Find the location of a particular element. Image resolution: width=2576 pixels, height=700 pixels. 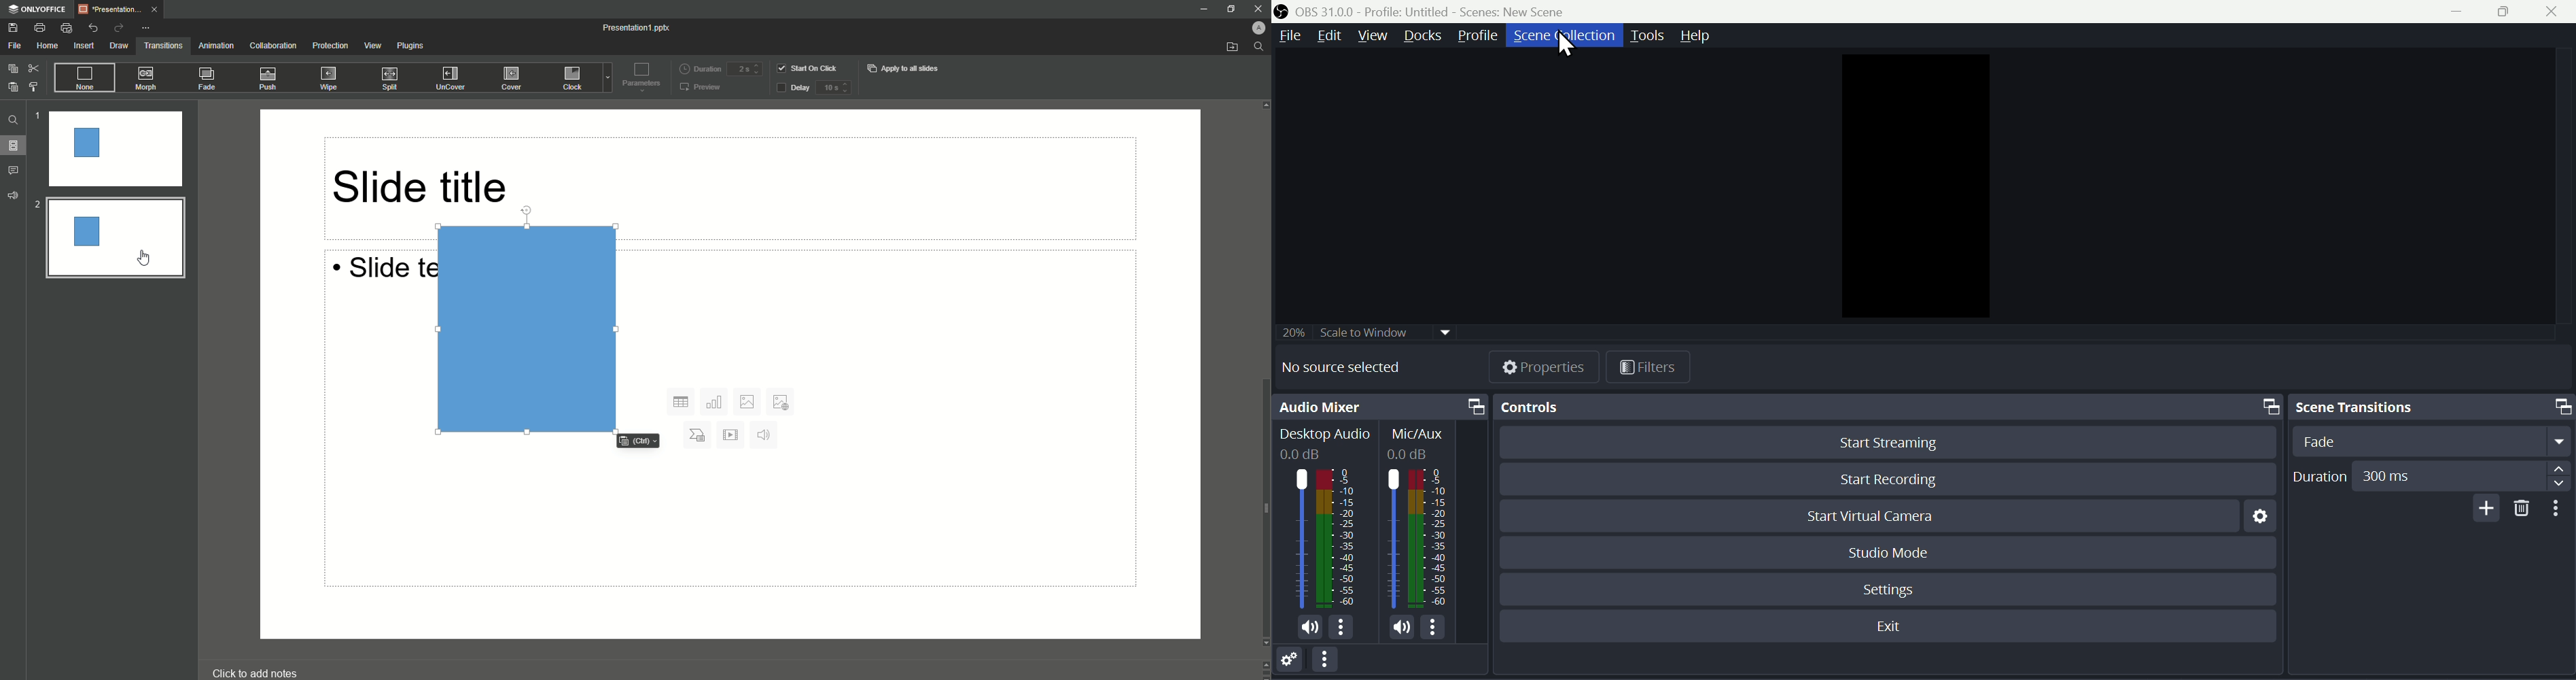

Scale to window is located at coordinates (1368, 330).